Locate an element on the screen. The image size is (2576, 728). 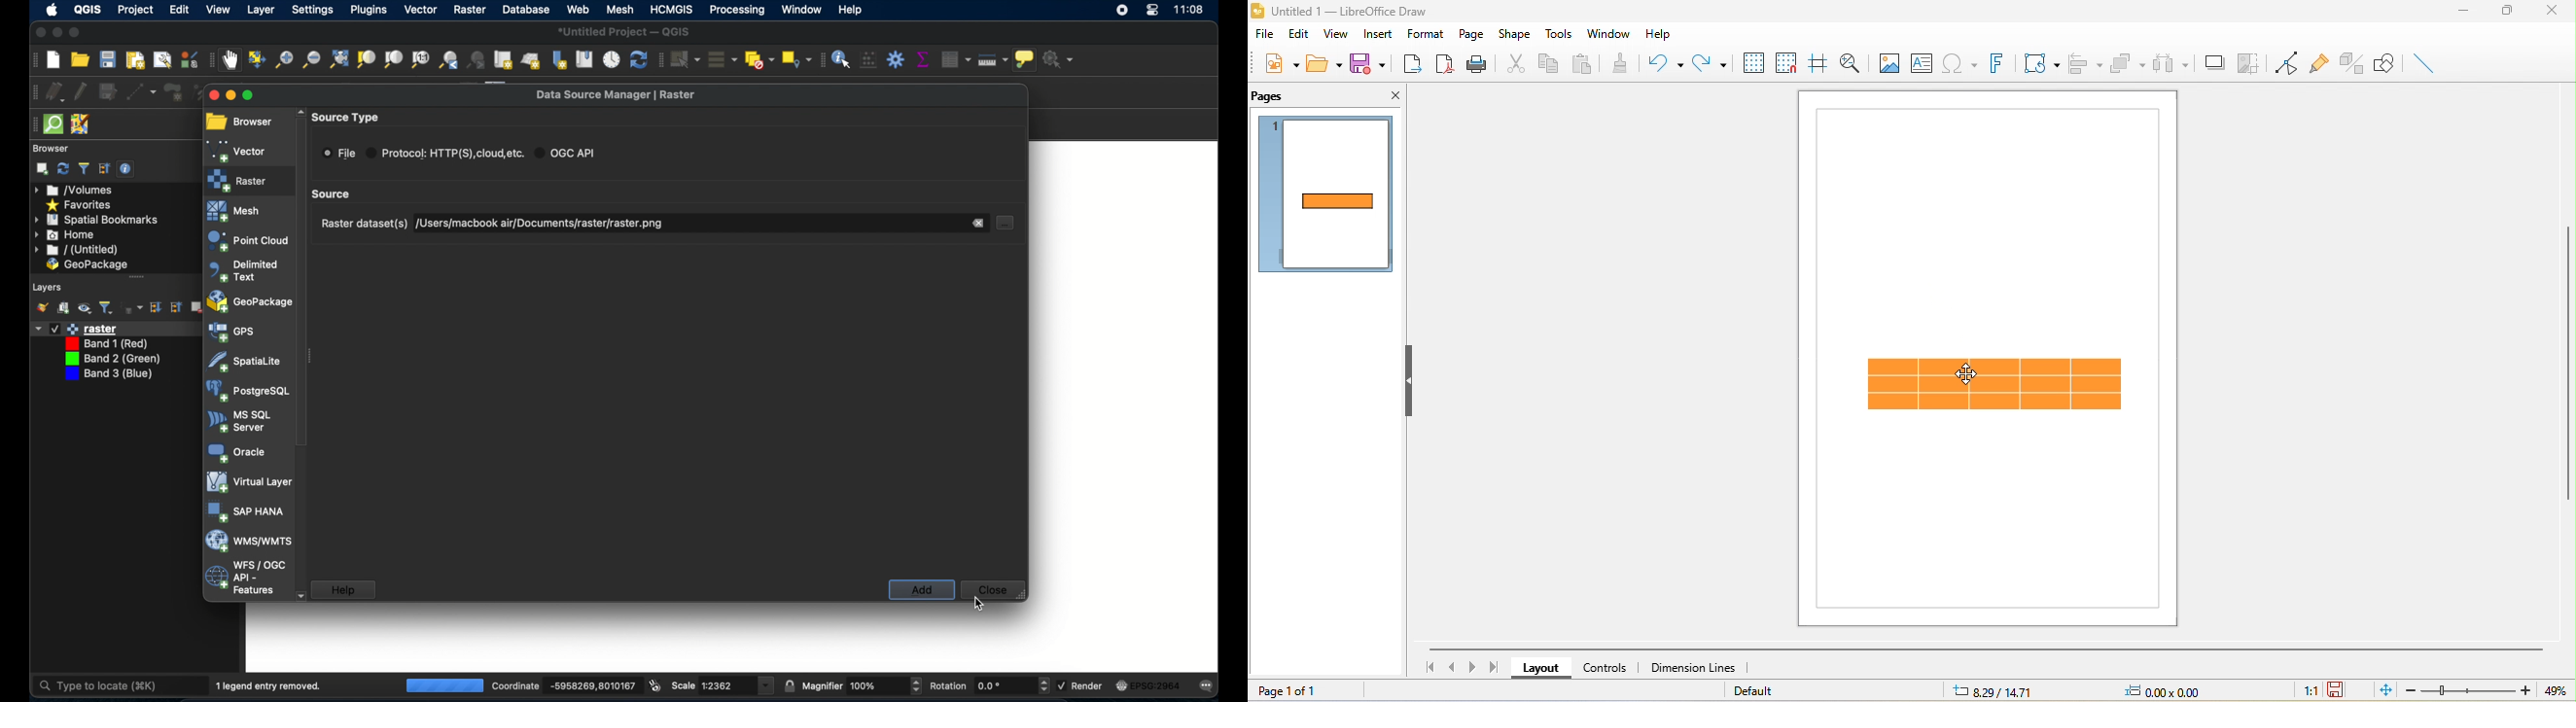
shadow is located at coordinates (2211, 63).